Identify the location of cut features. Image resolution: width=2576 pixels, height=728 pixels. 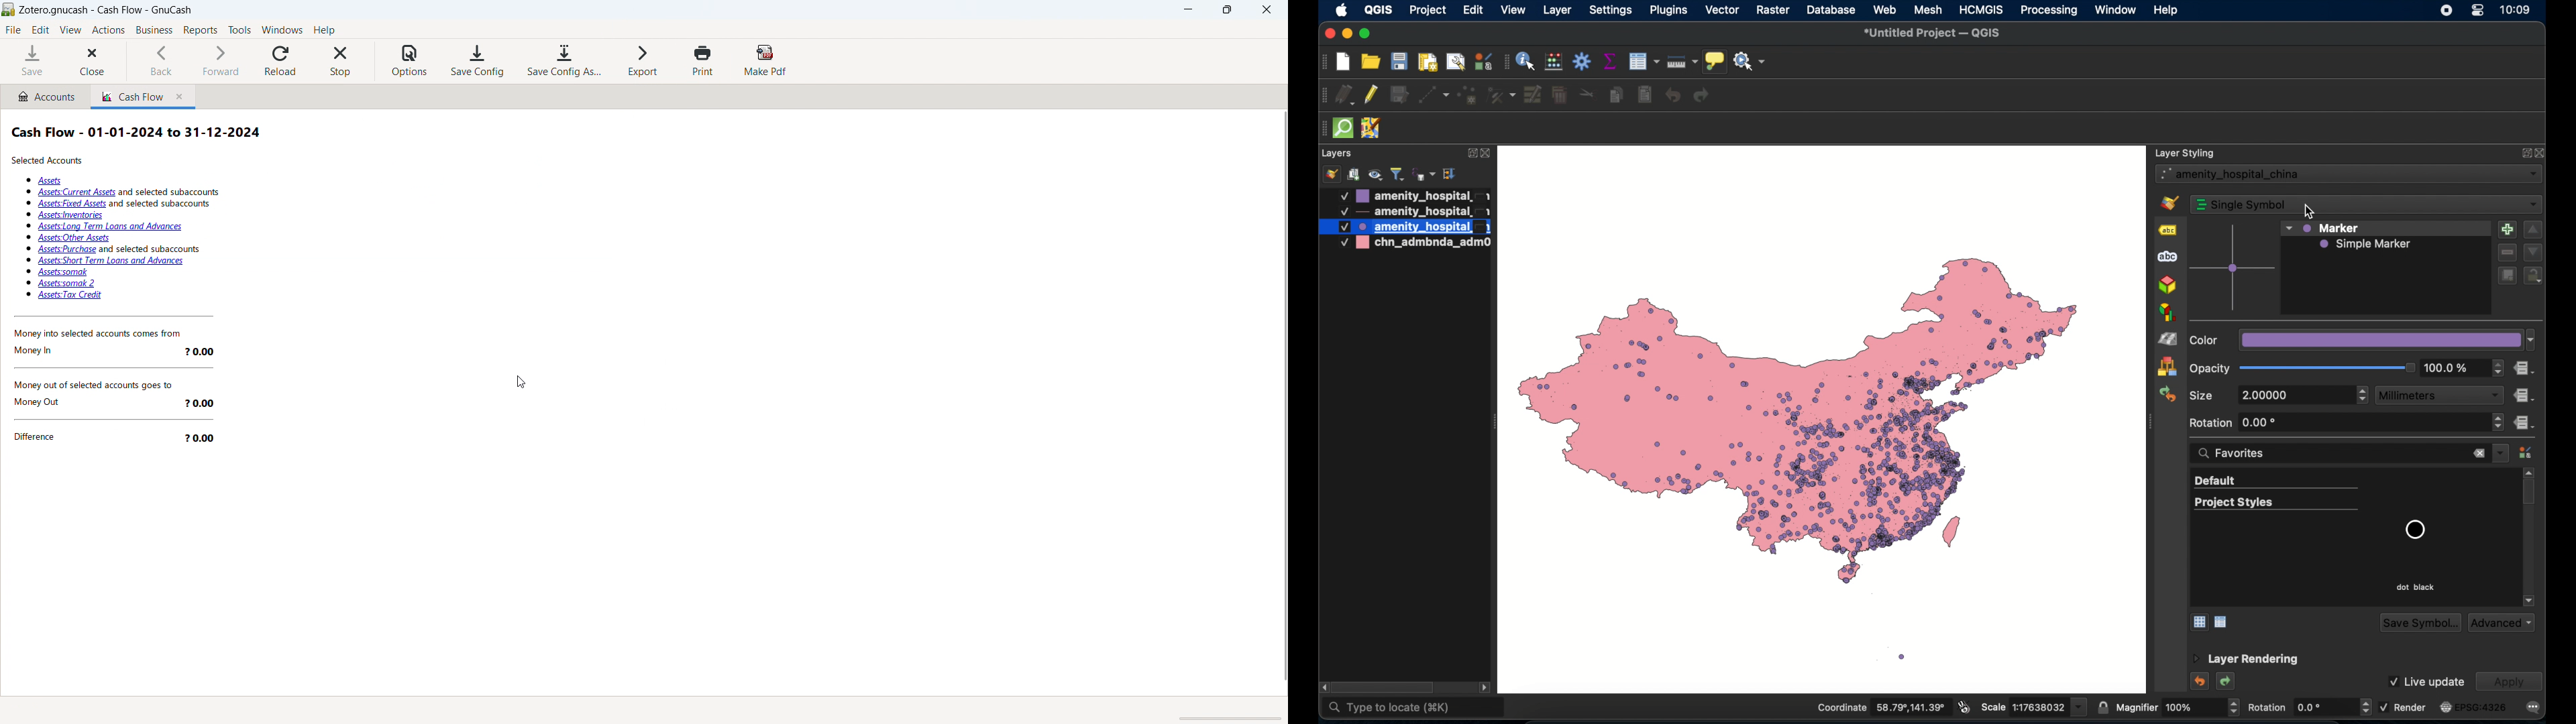
(1587, 95).